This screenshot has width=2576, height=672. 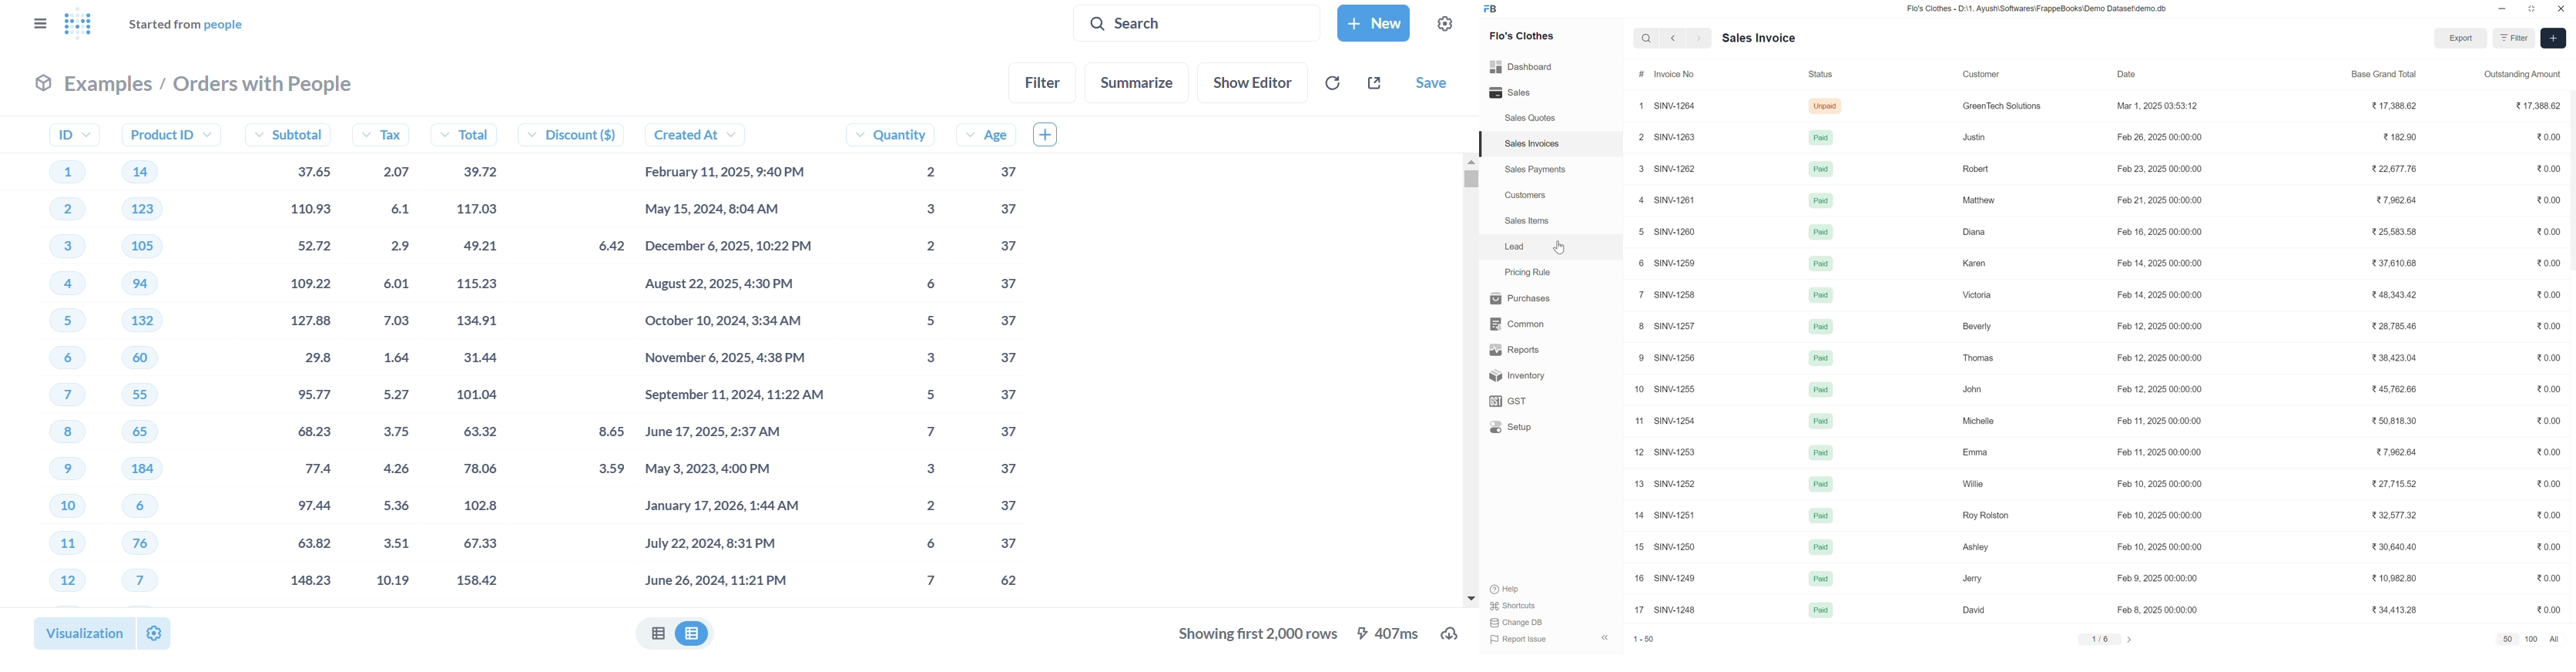 I want to click on 350,818.30, so click(x=2396, y=421).